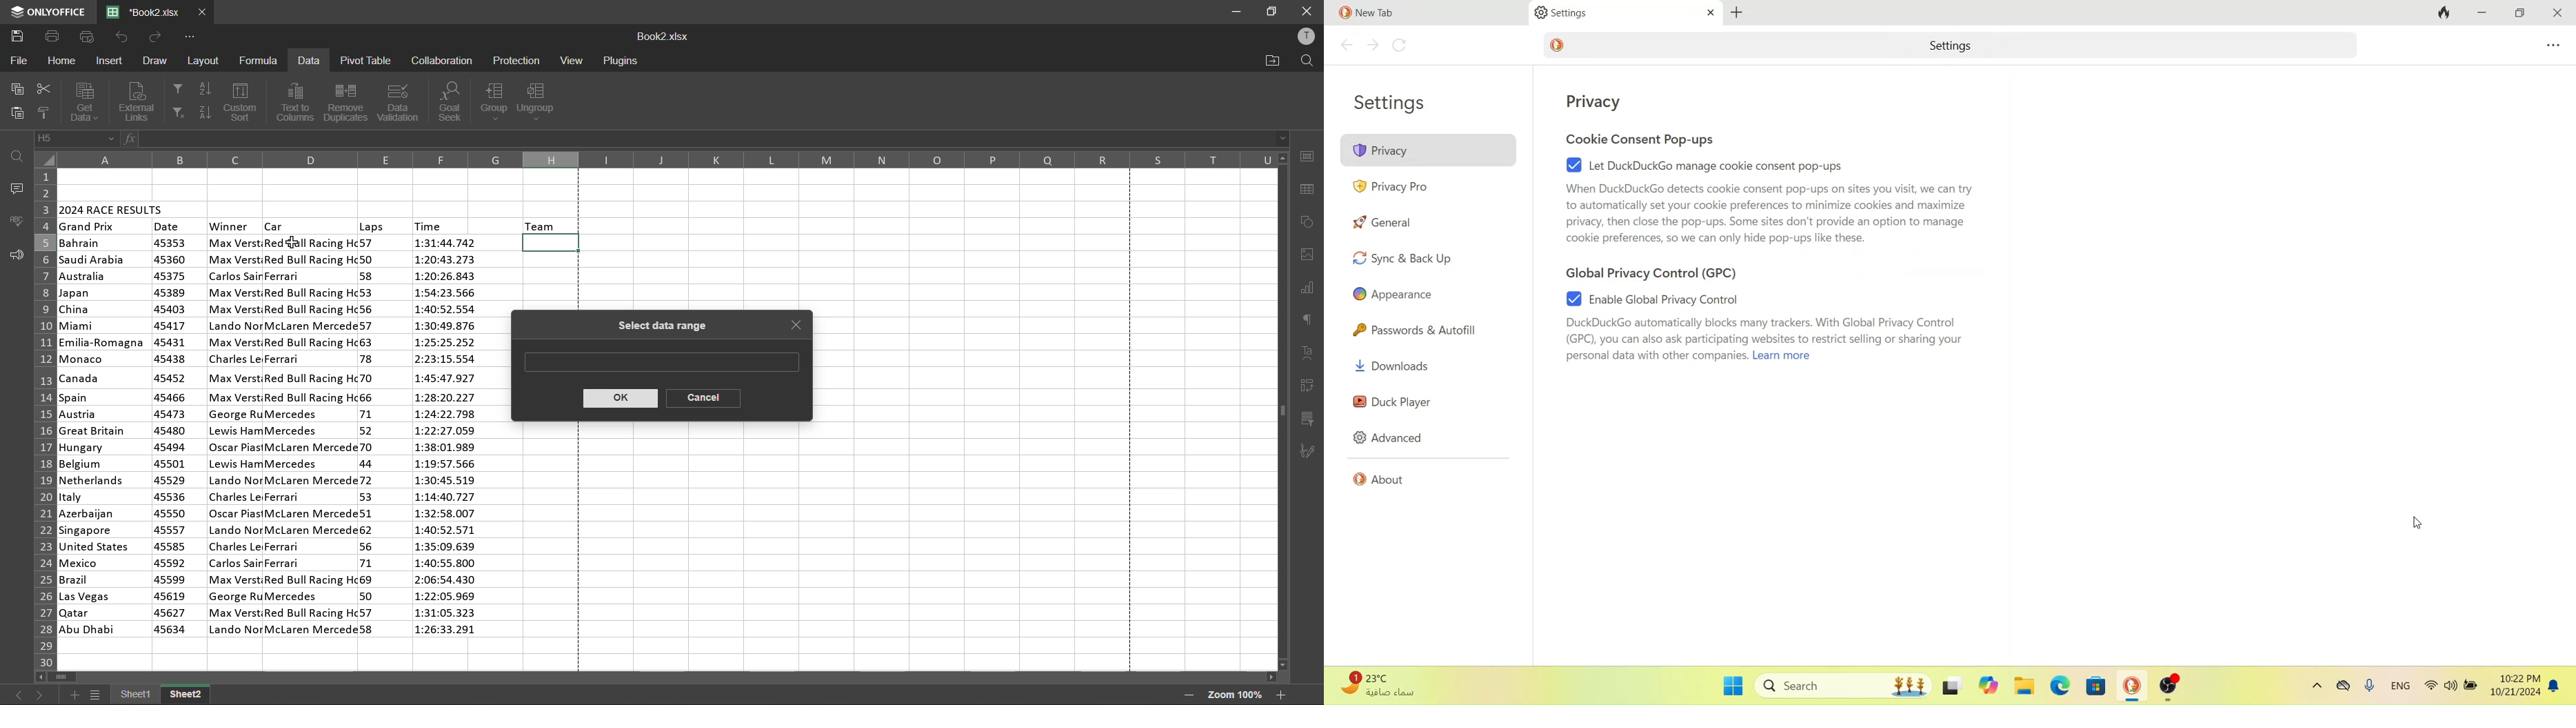  Describe the element at coordinates (17, 221) in the screenshot. I see `spellcheck` at that location.